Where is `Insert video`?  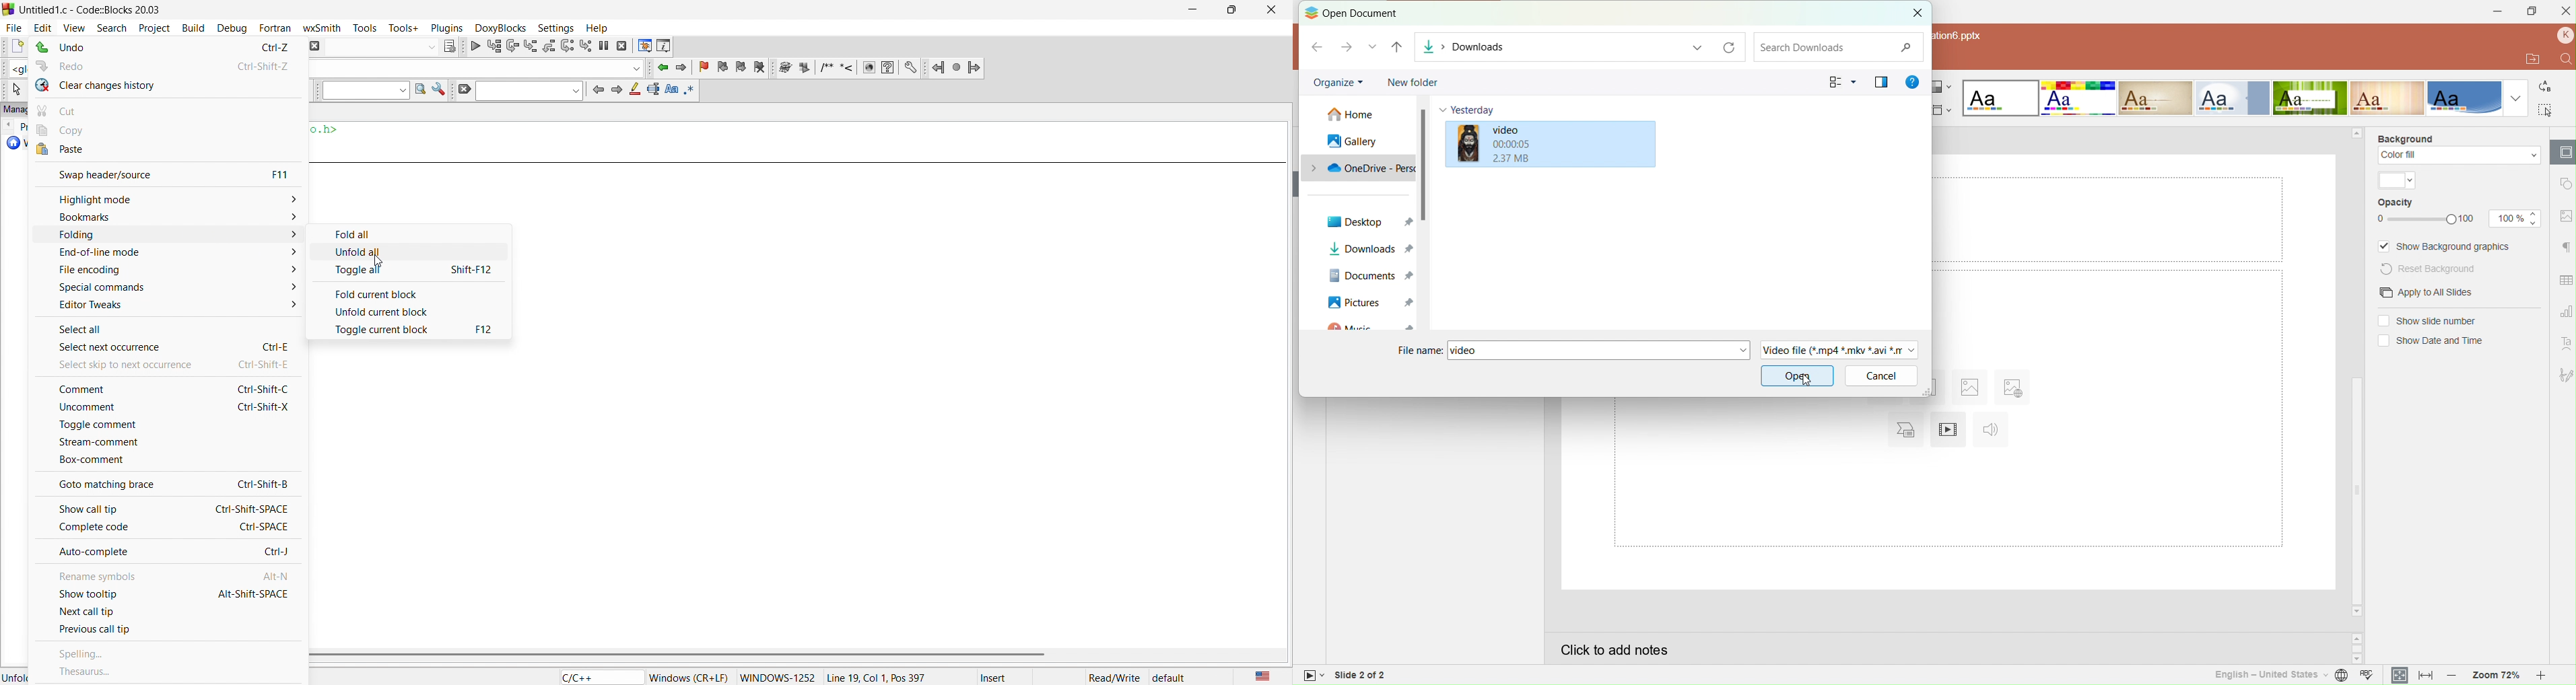
Insert video is located at coordinates (1948, 431).